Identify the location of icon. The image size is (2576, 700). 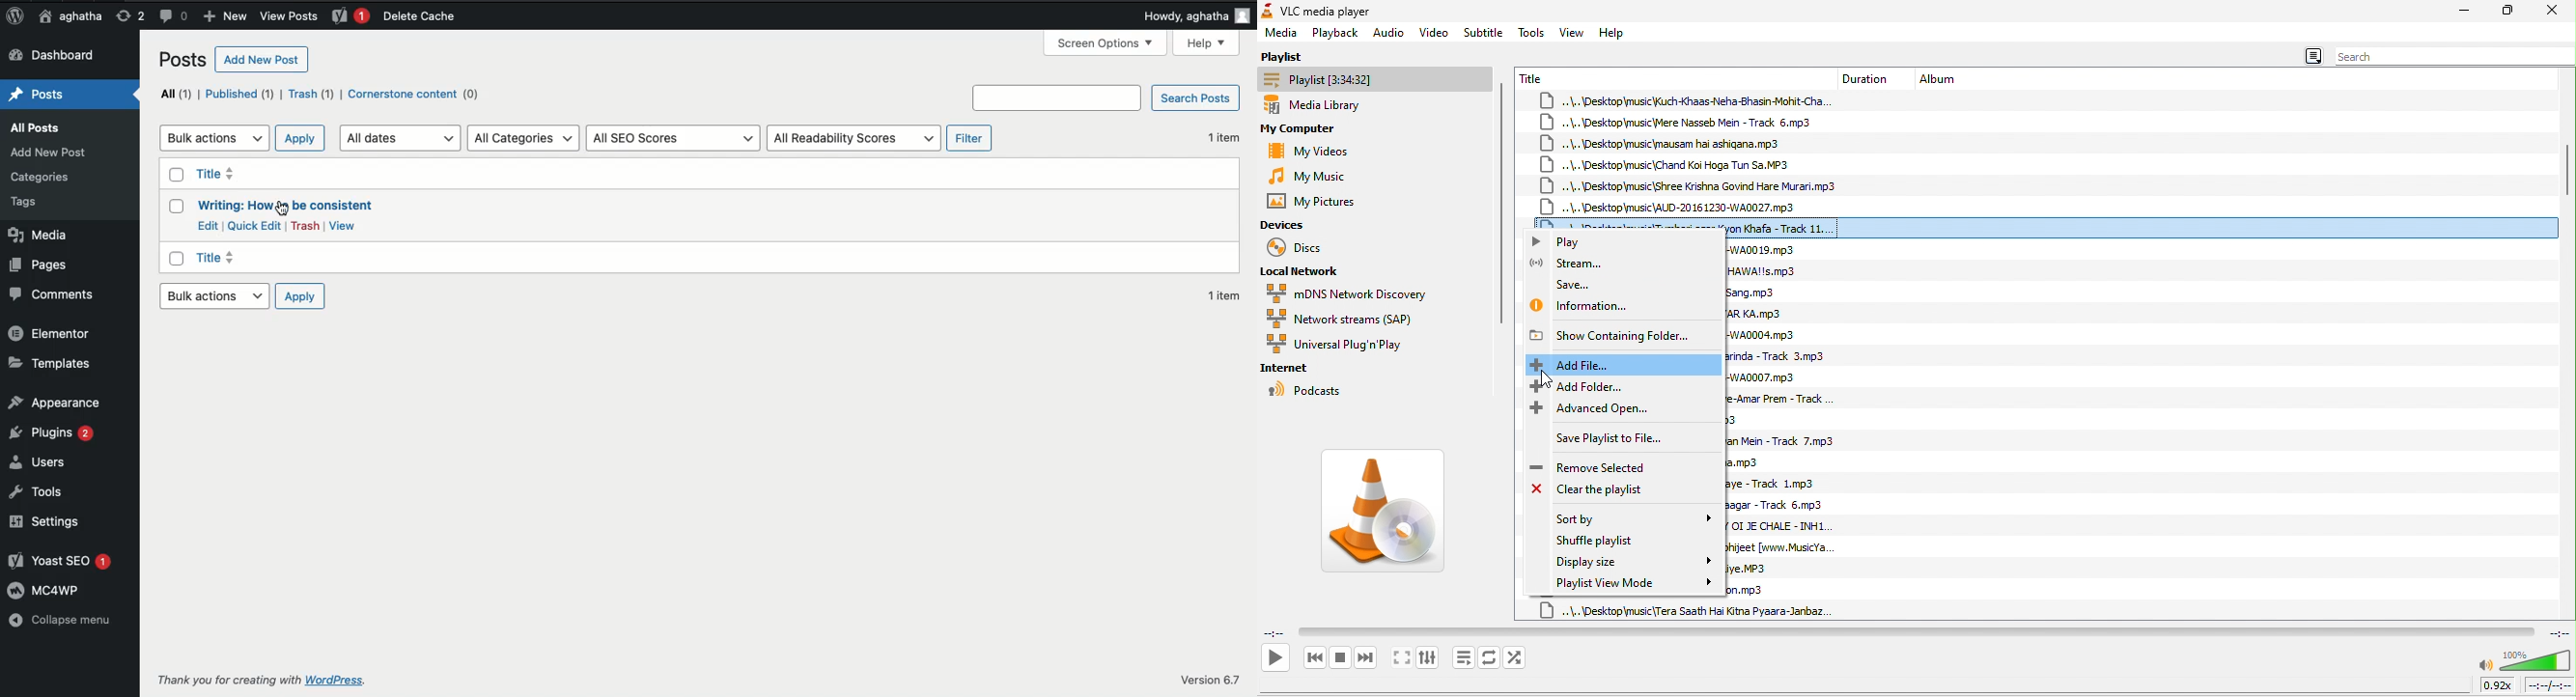
(1267, 11).